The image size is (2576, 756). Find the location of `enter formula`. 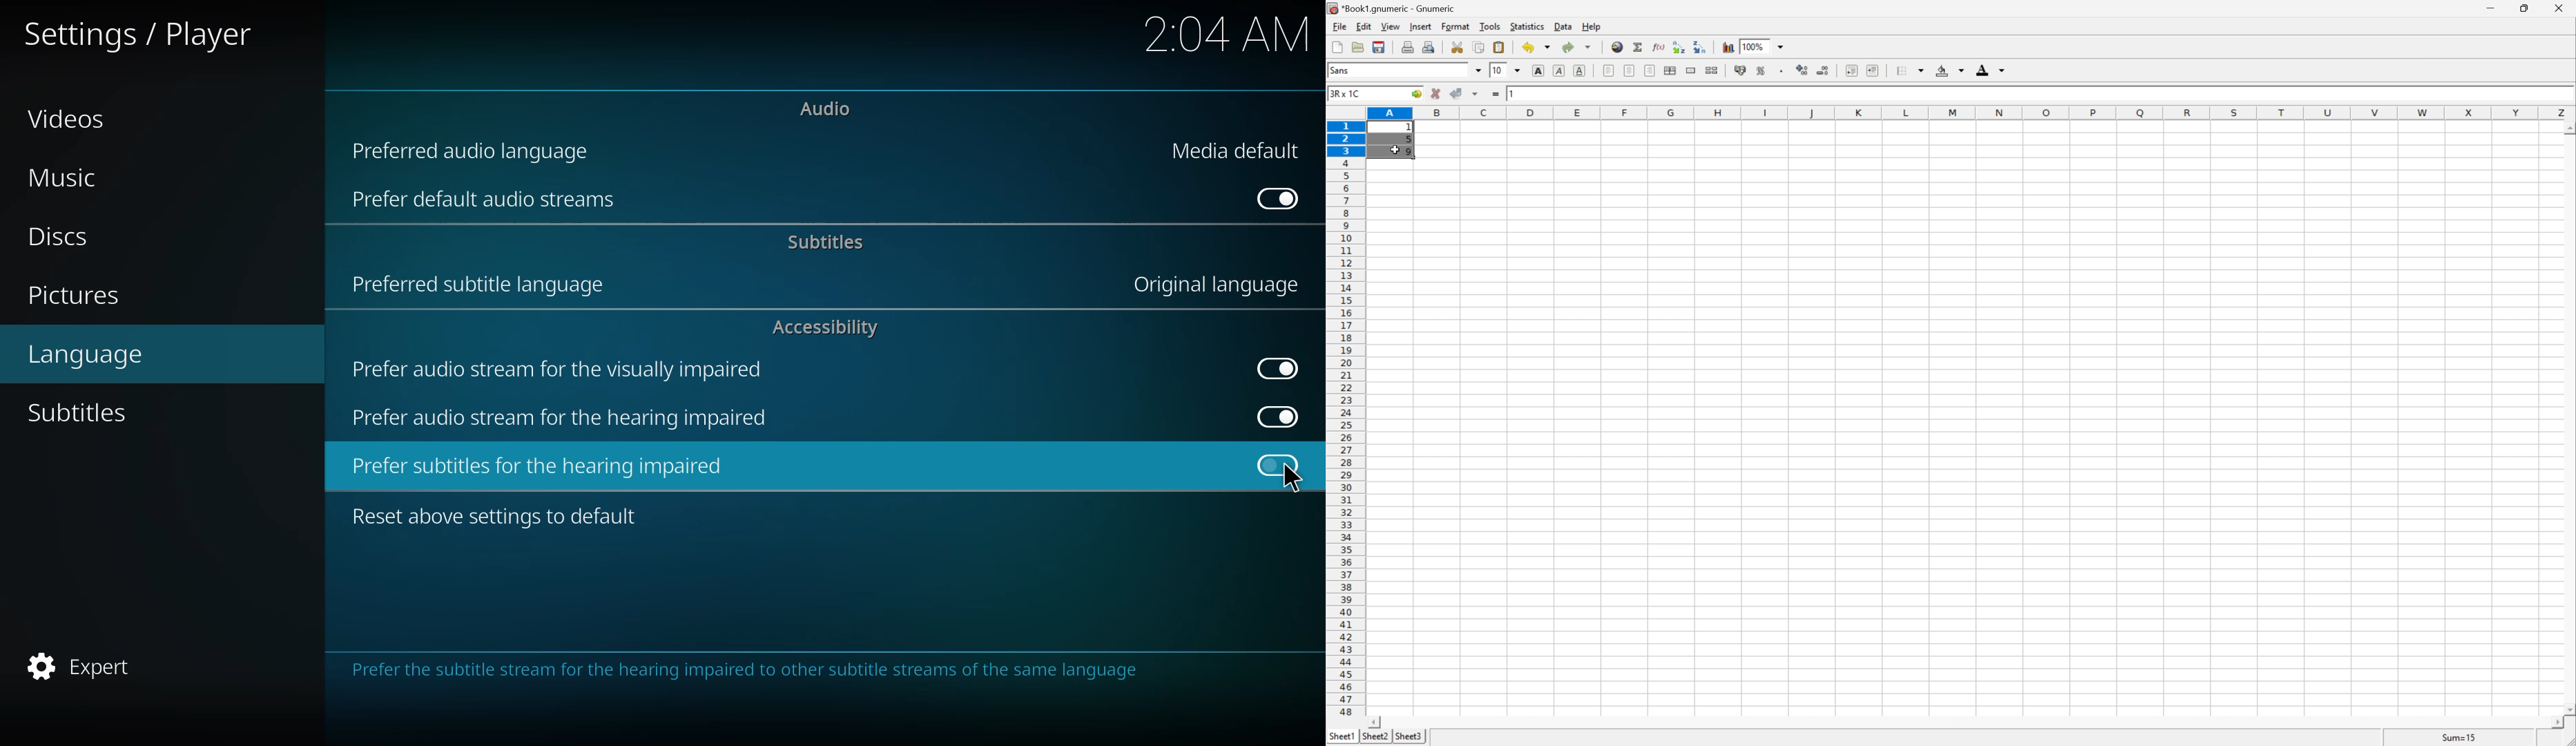

enter formula is located at coordinates (1496, 94).